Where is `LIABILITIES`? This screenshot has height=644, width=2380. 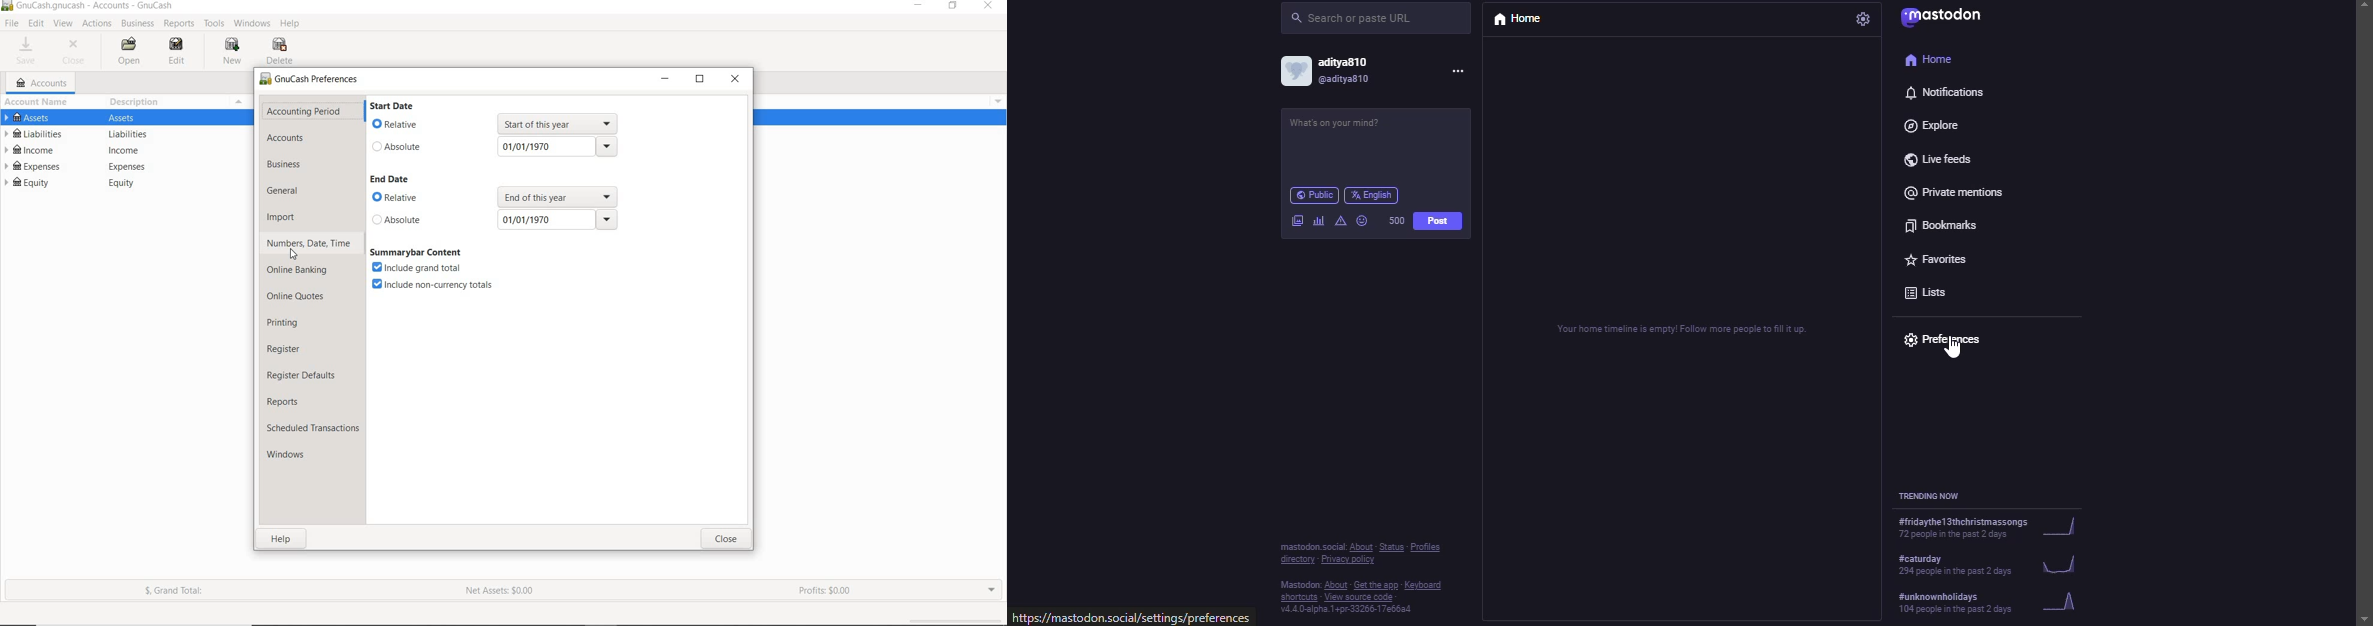
LIABILITIES is located at coordinates (120, 135).